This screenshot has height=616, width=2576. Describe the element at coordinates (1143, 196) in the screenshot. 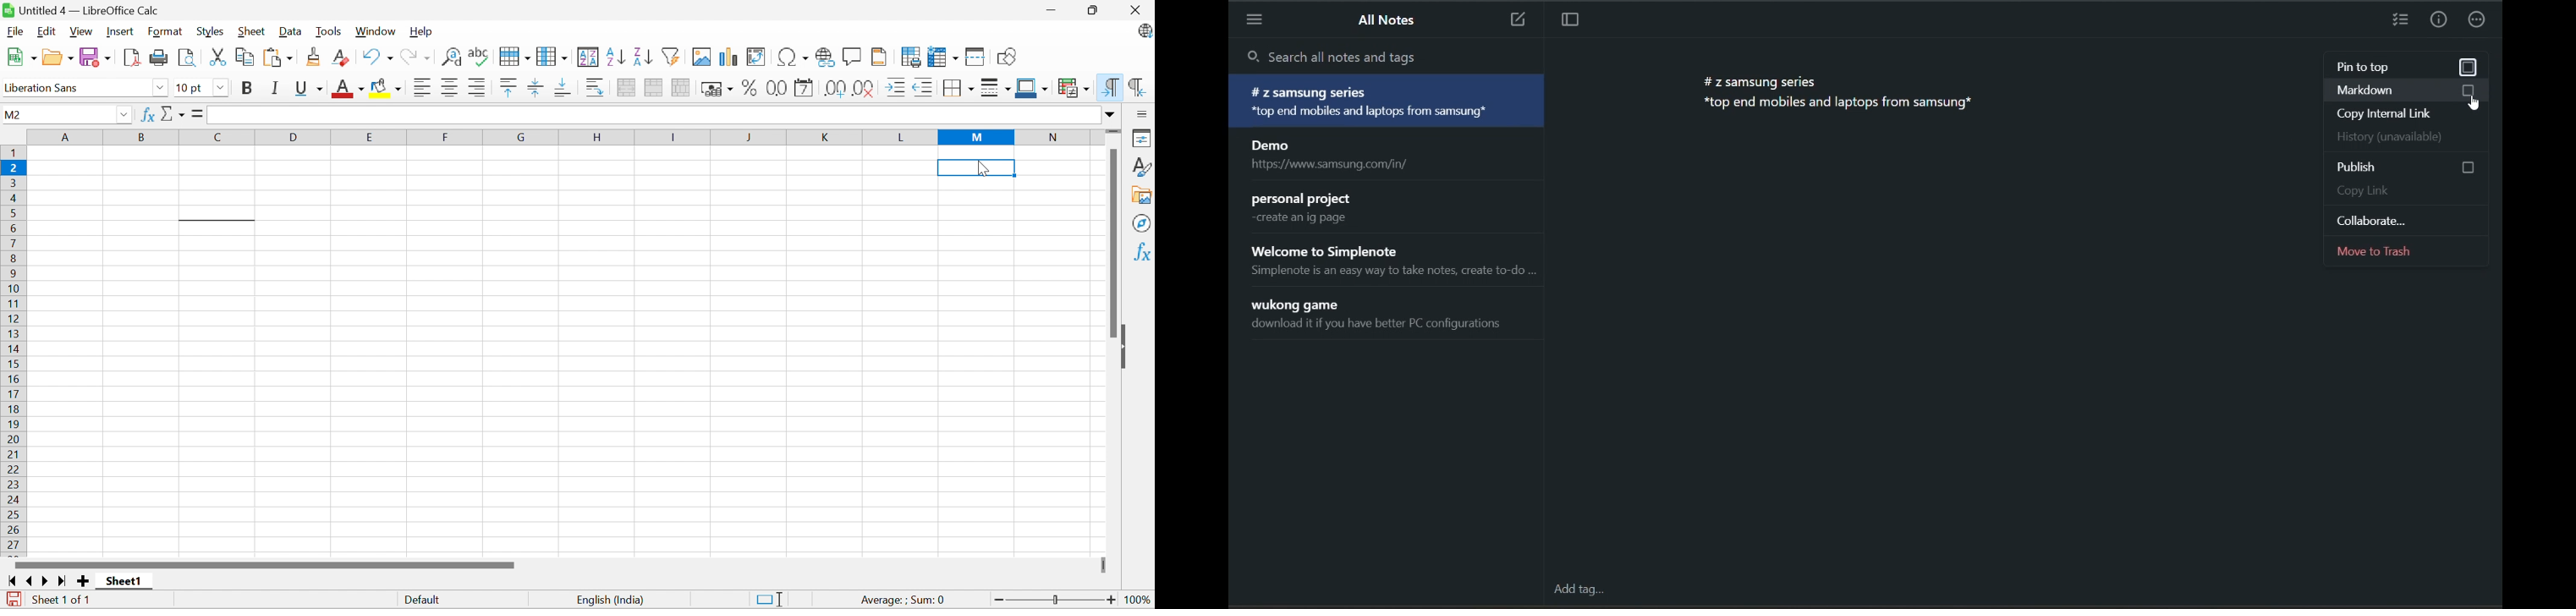

I see `Gallery` at that location.